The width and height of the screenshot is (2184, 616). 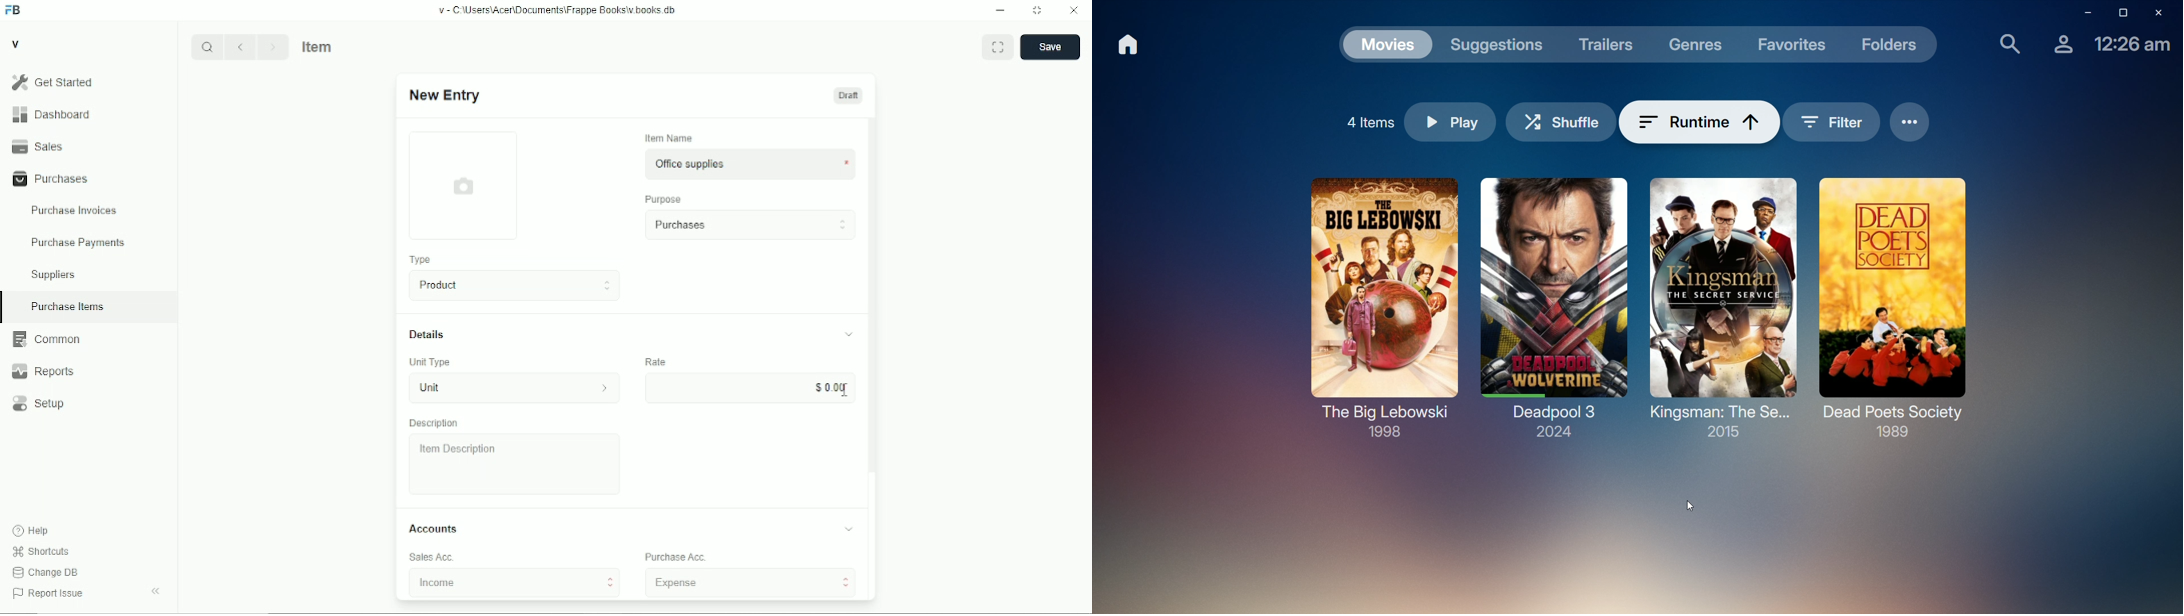 What do you see at coordinates (751, 582) in the screenshot?
I see `expense` at bounding box center [751, 582].